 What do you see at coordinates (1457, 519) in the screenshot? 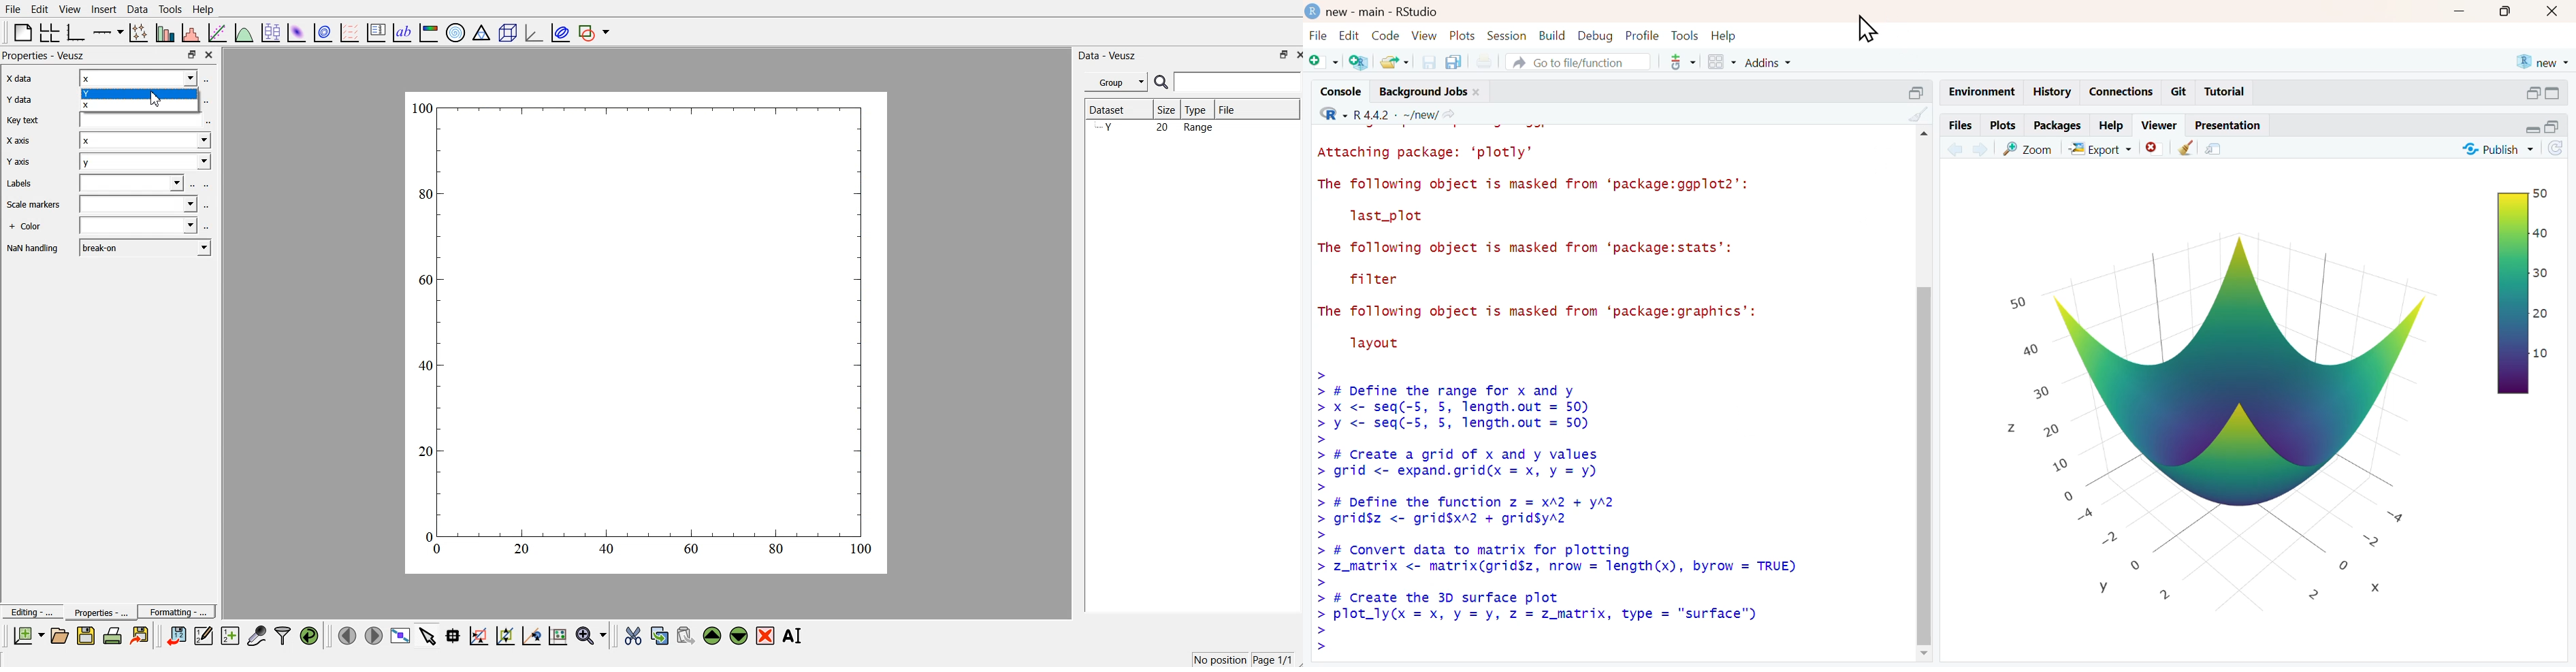
I see `> grid$z <- grid$xA2 + grid$yA2` at bounding box center [1457, 519].